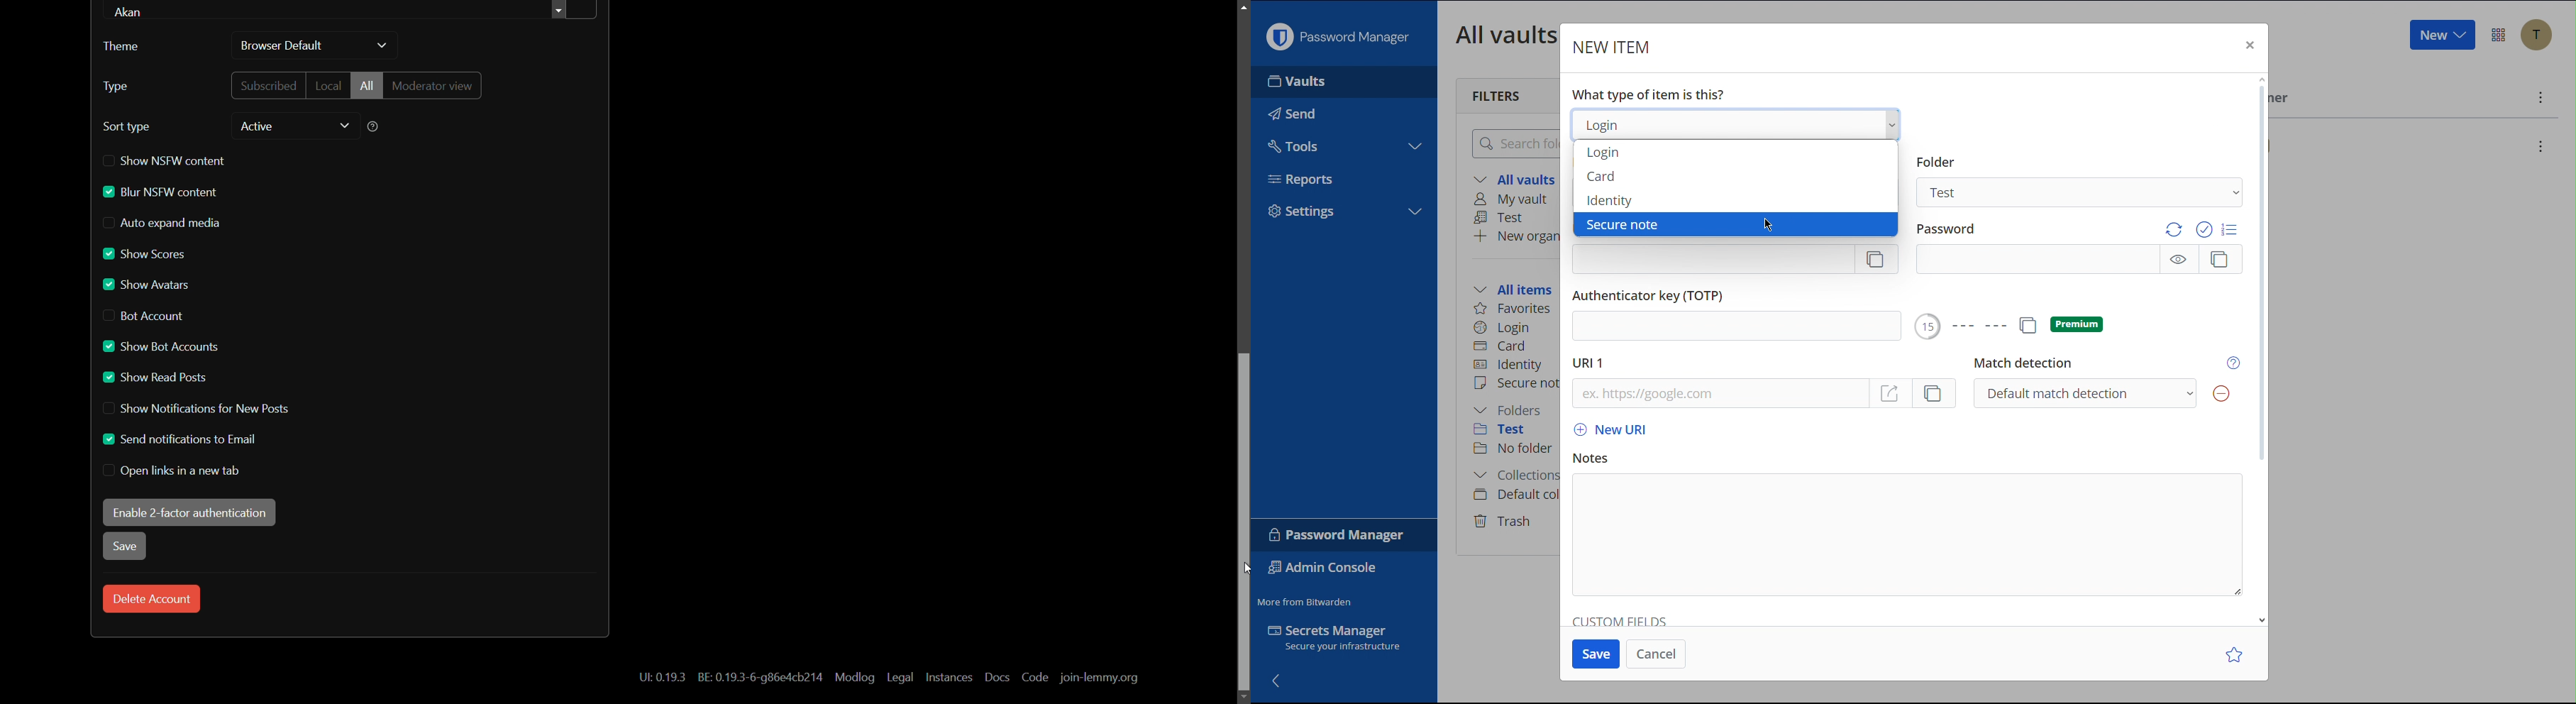  What do you see at coordinates (121, 46) in the screenshot?
I see `theme` at bounding box center [121, 46].